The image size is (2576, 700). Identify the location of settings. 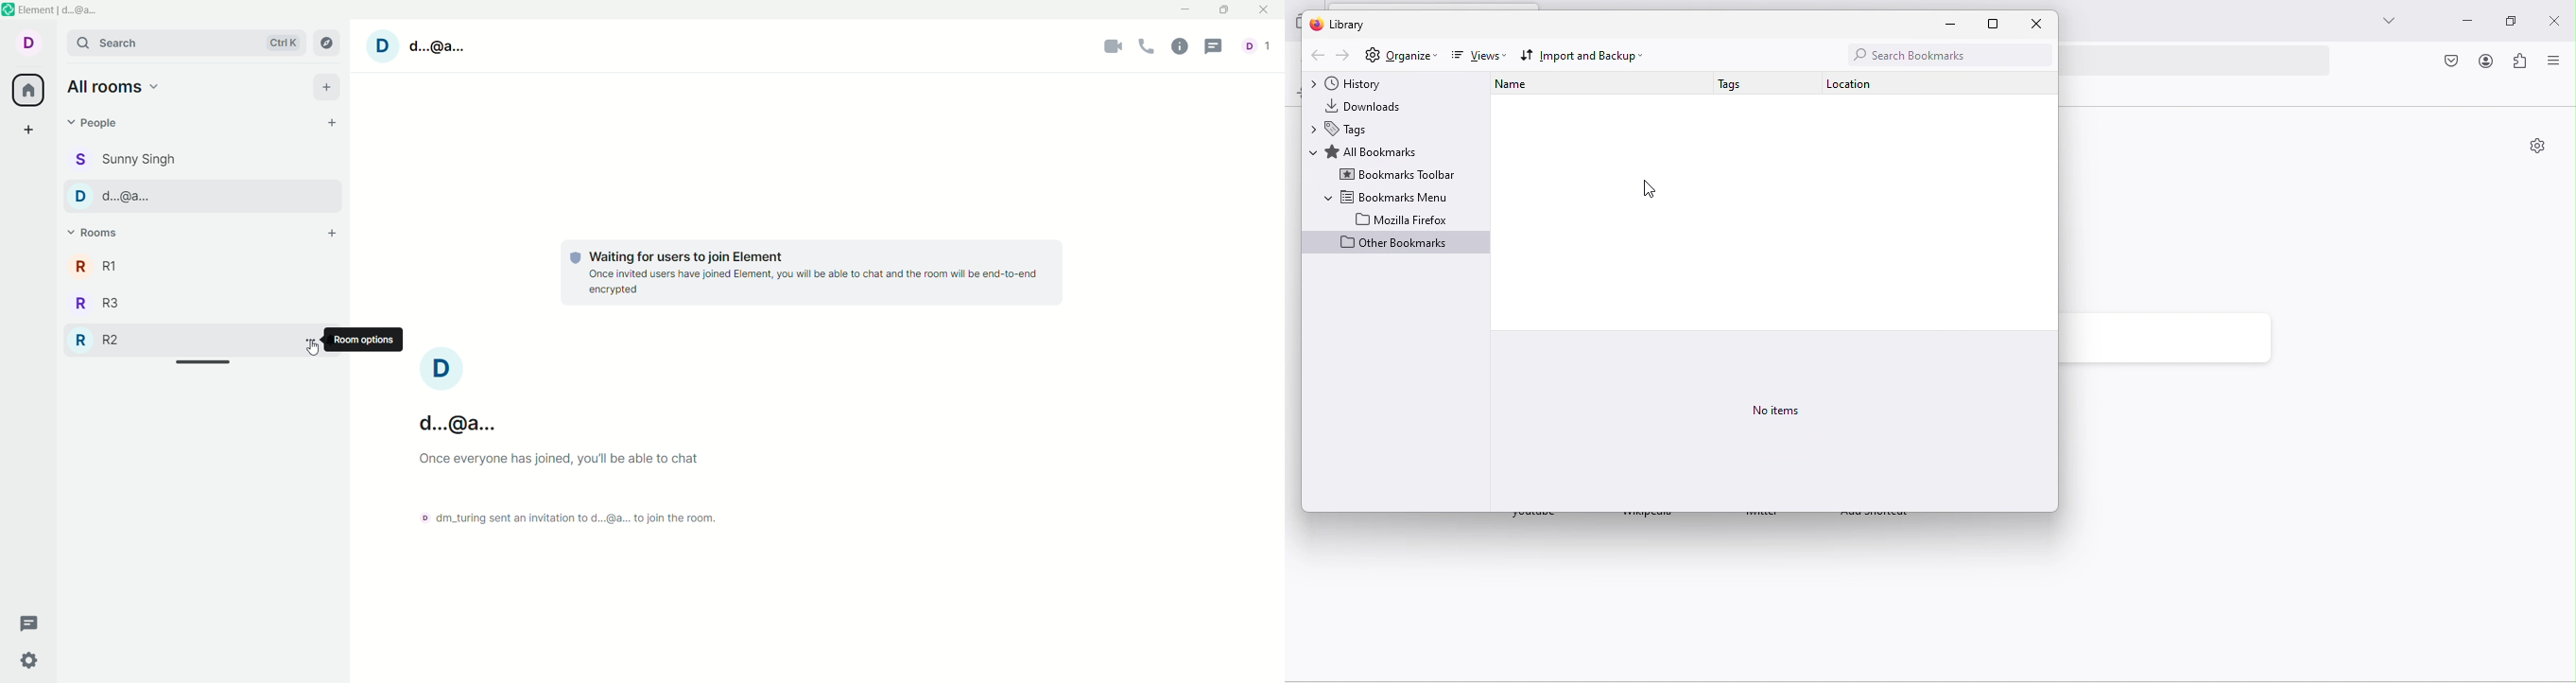
(1371, 56).